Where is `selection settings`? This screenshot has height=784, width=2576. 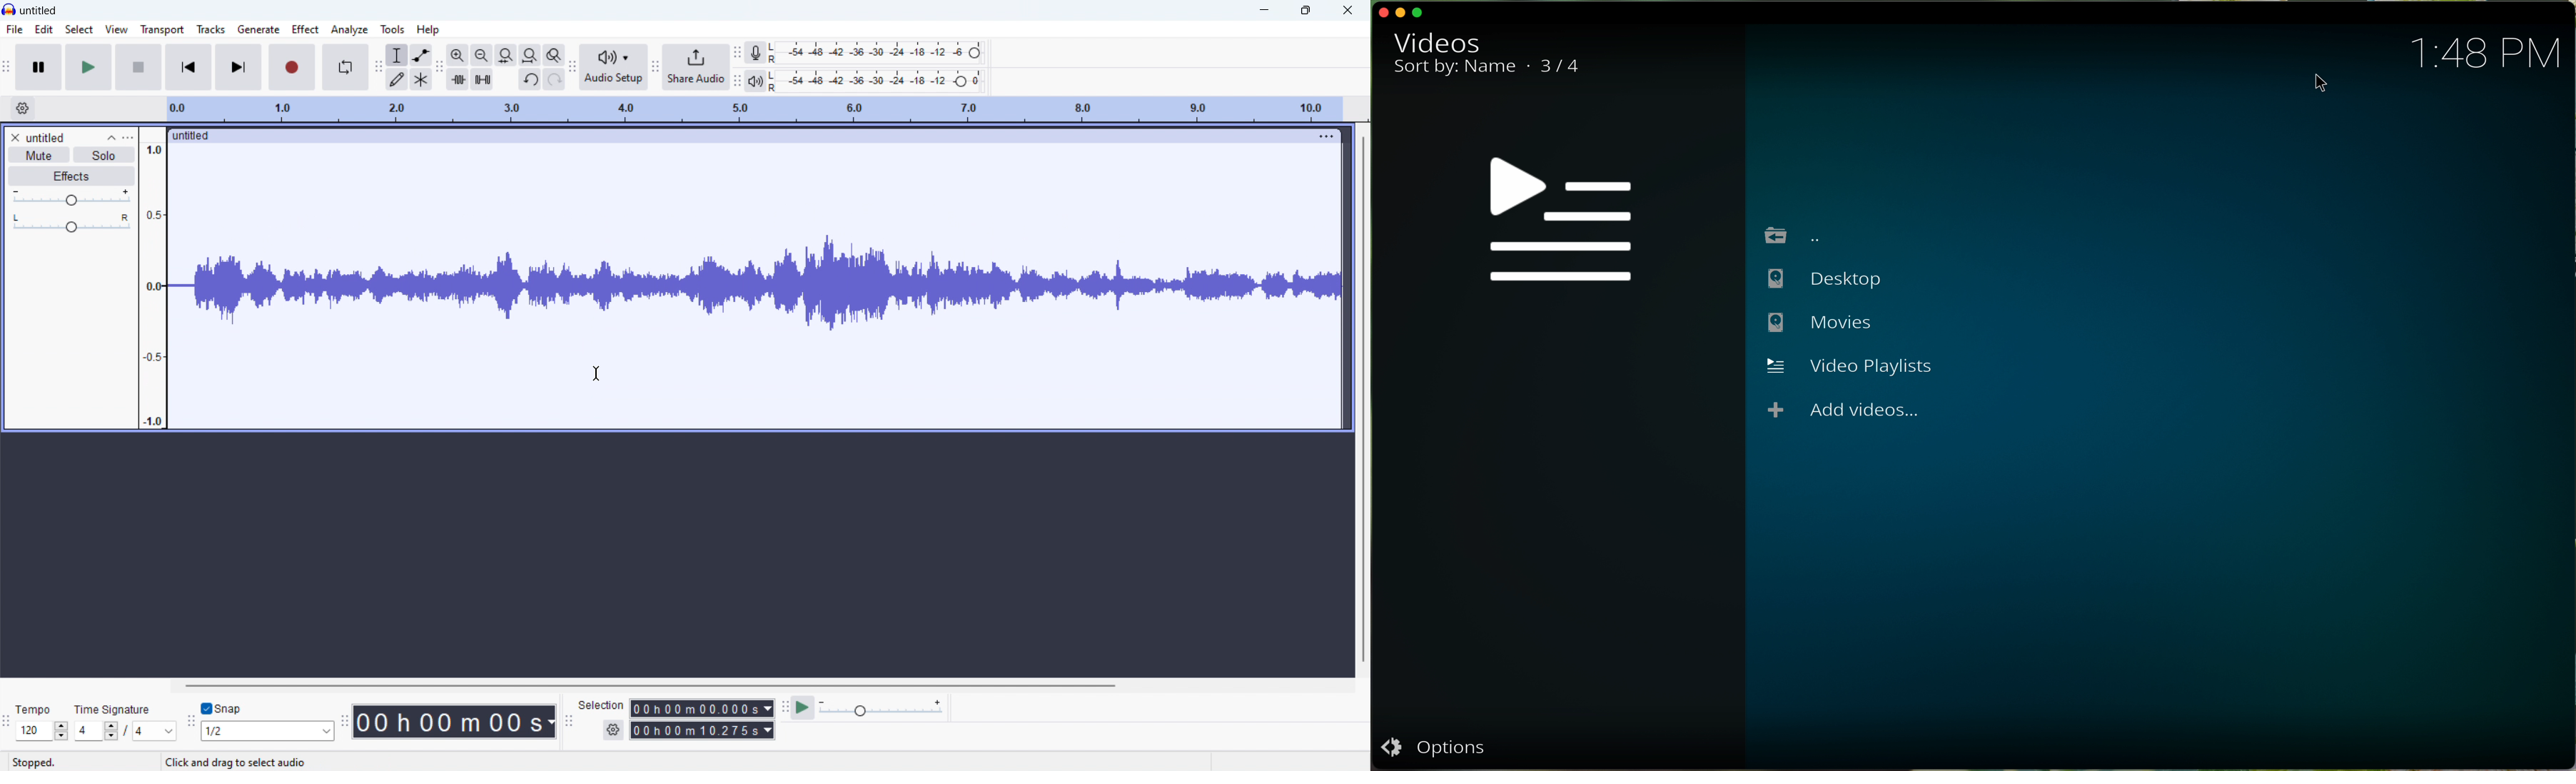 selection settings is located at coordinates (614, 730).